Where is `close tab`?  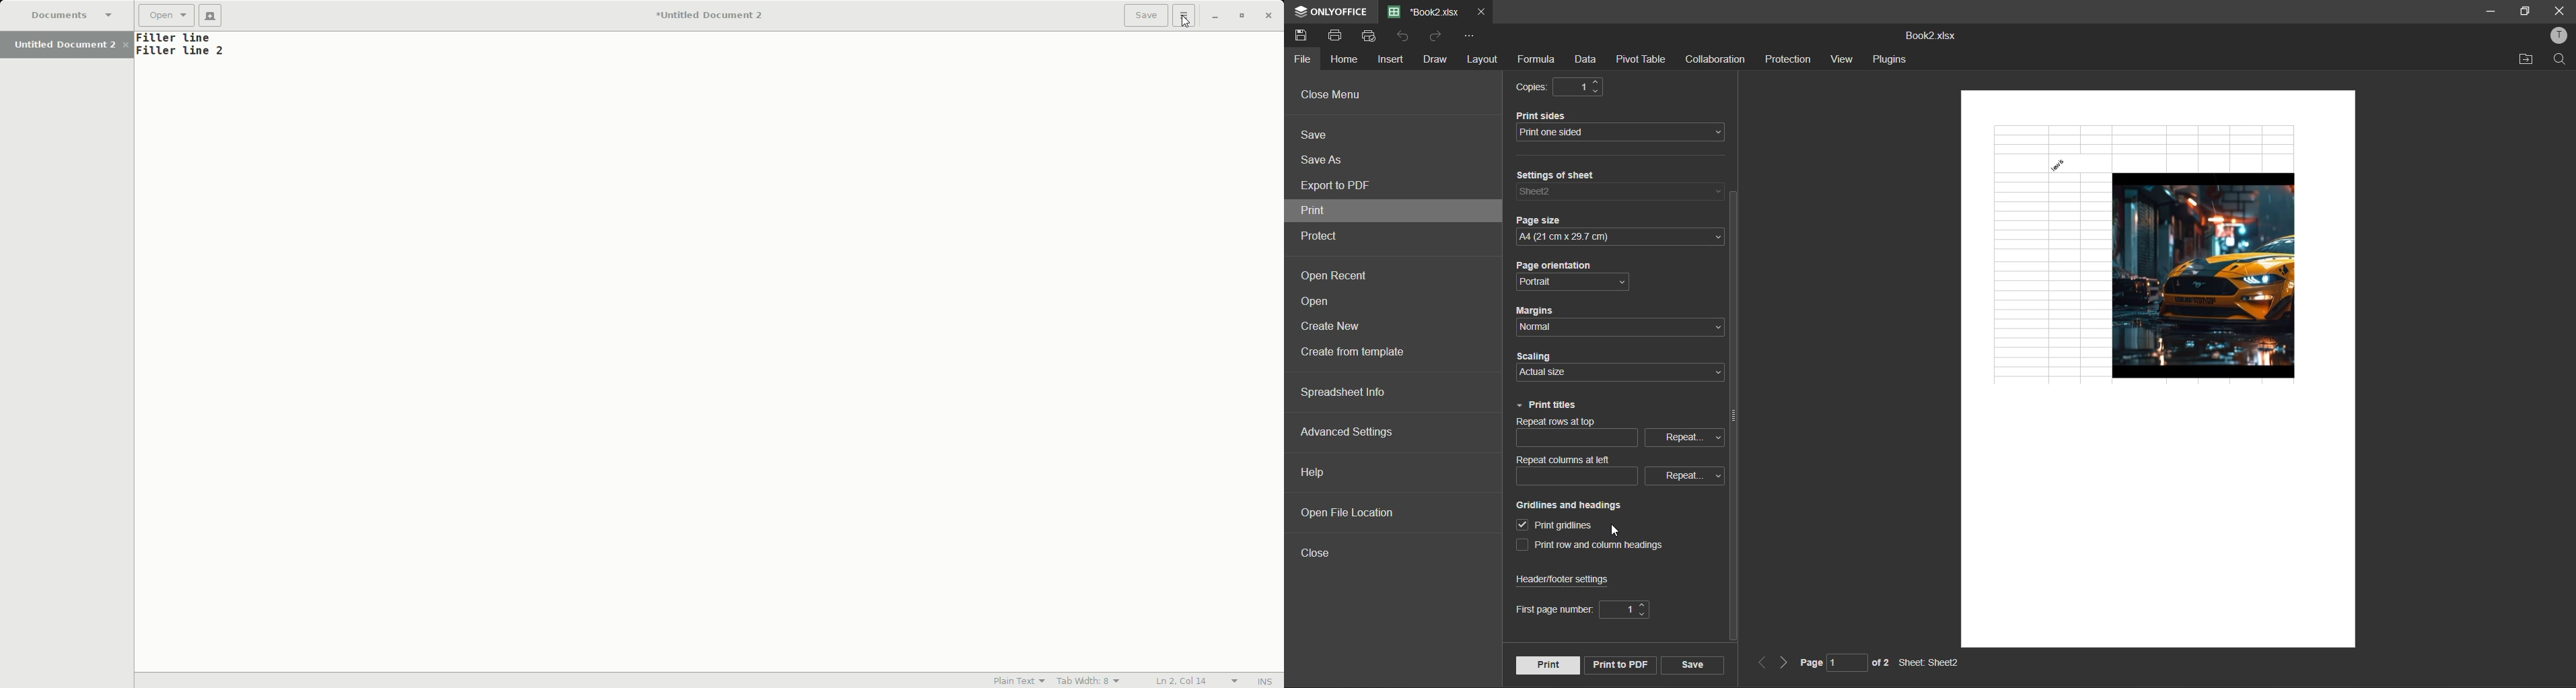
close tab is located at coordinates (1480, 9).